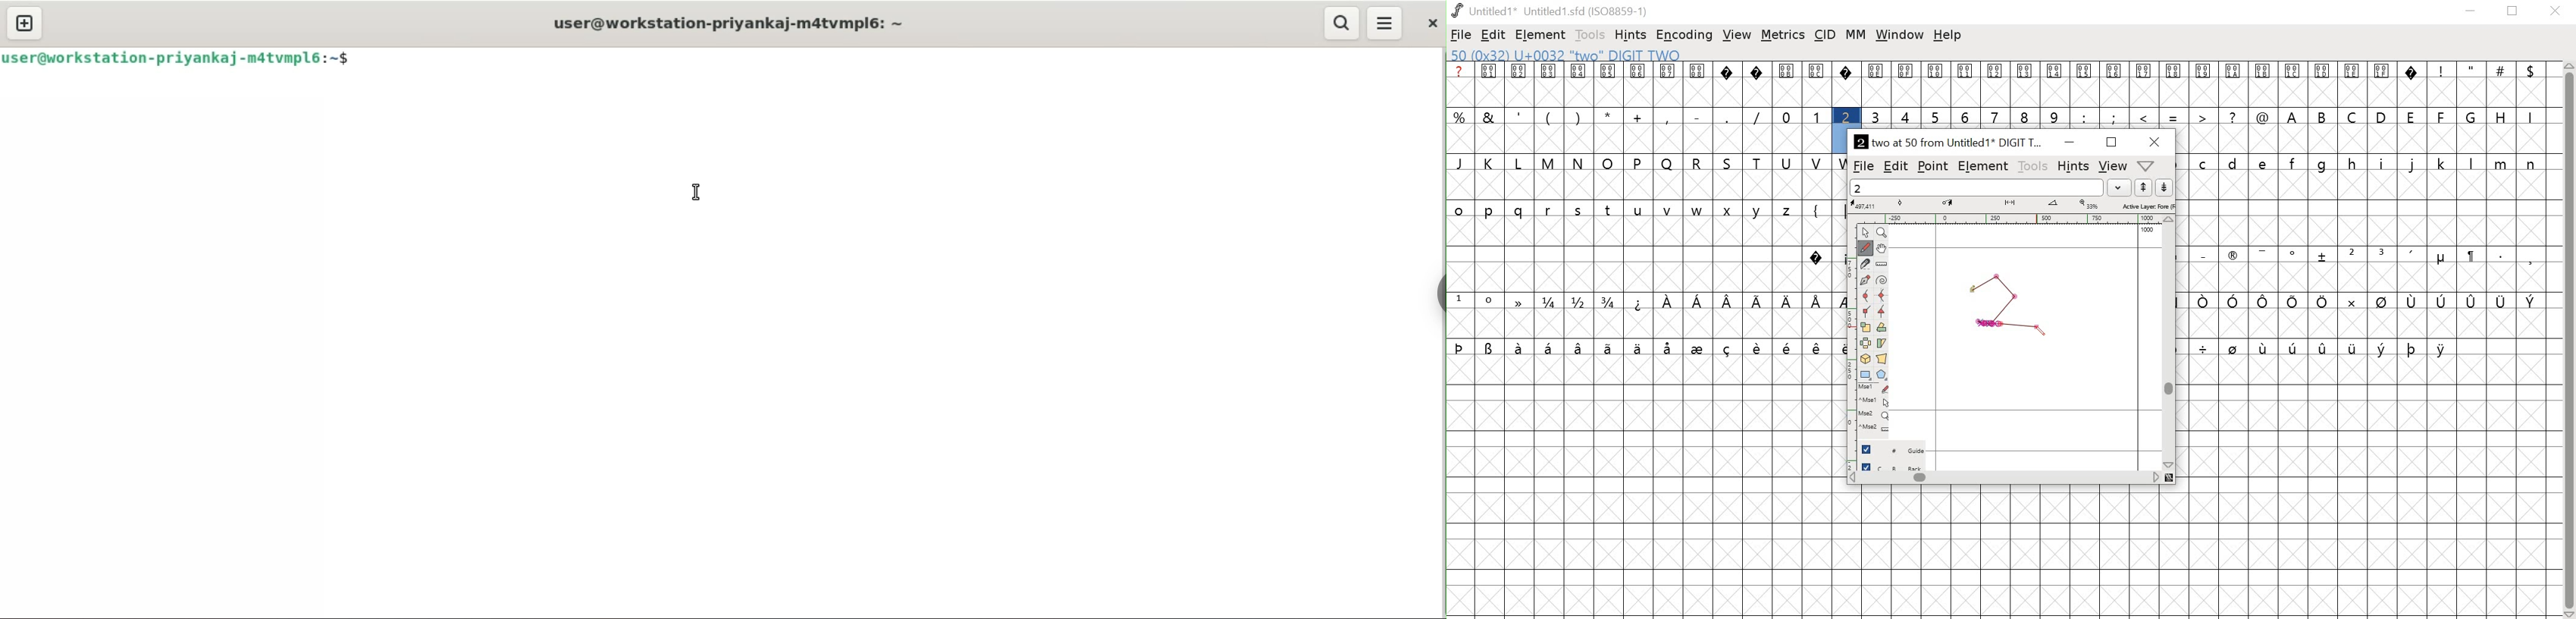 Image resolution: width=2576 pixels, height=644 pixels. What do you see at coordinates (2112, 142) in the screenshot?
I see `maximize` at bounding box center [2112, 142].